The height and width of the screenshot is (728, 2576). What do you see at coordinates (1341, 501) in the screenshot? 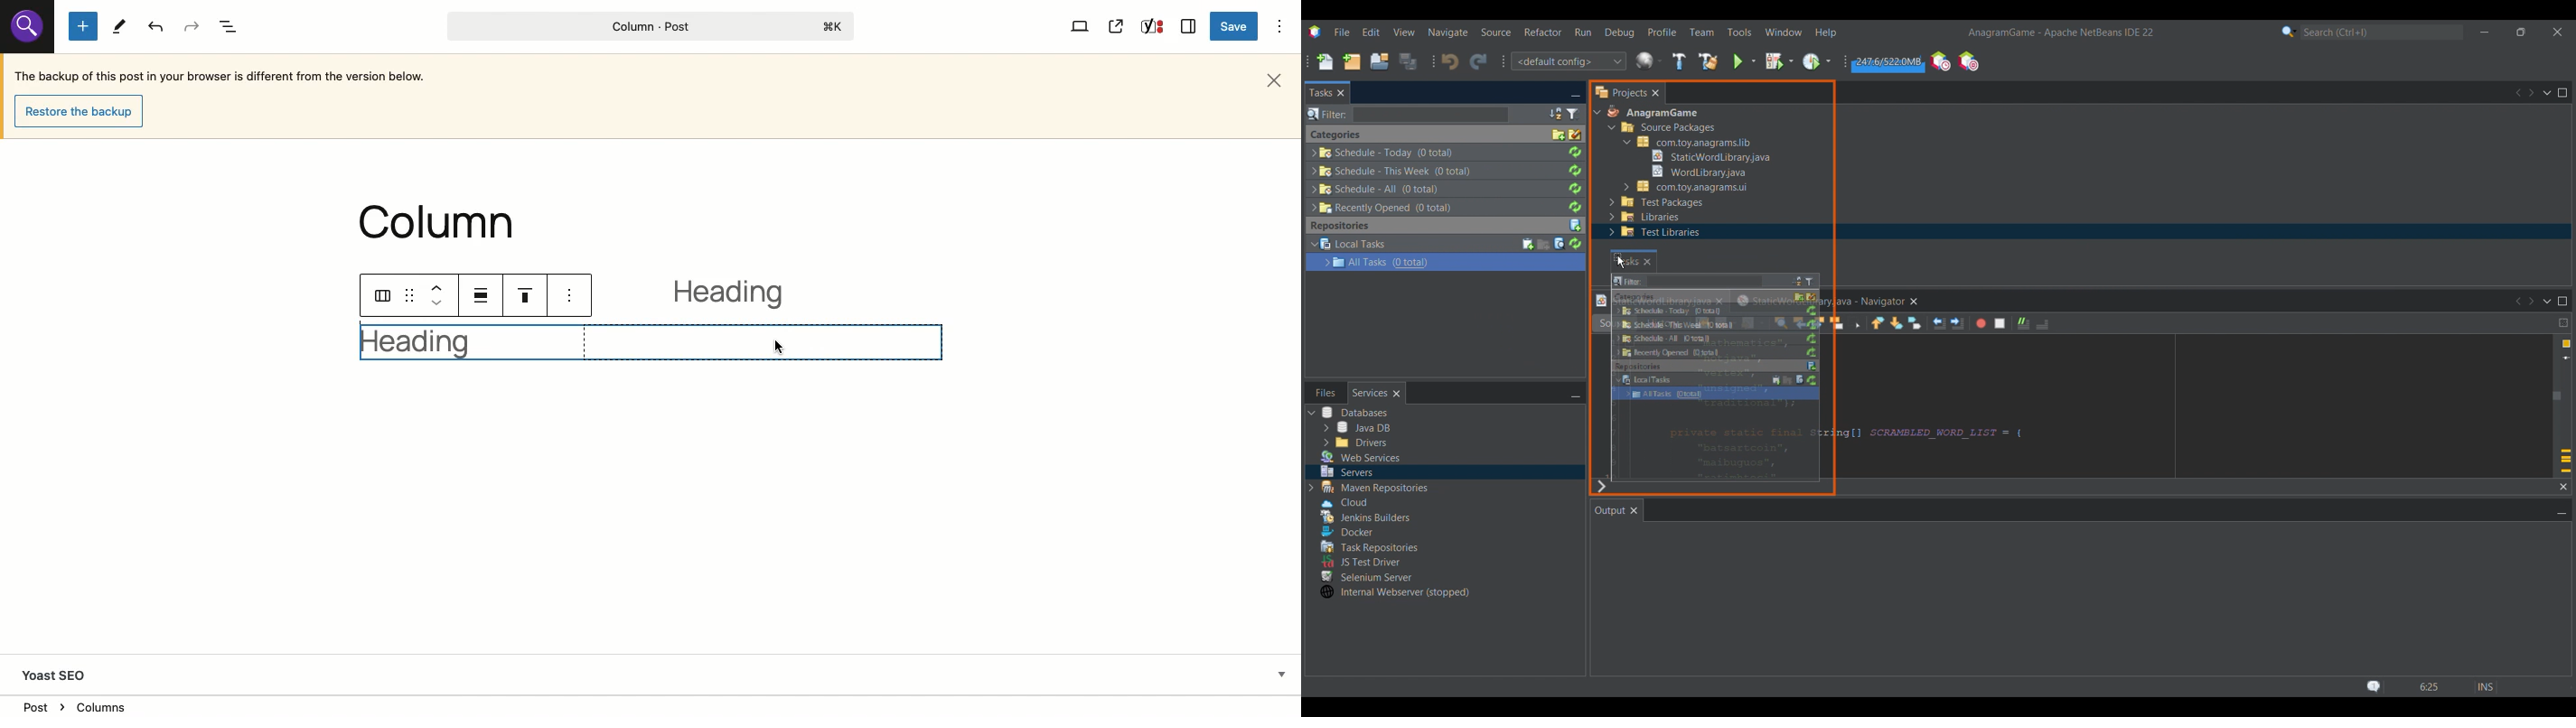
I see `` at bounding box center [1341, 501].